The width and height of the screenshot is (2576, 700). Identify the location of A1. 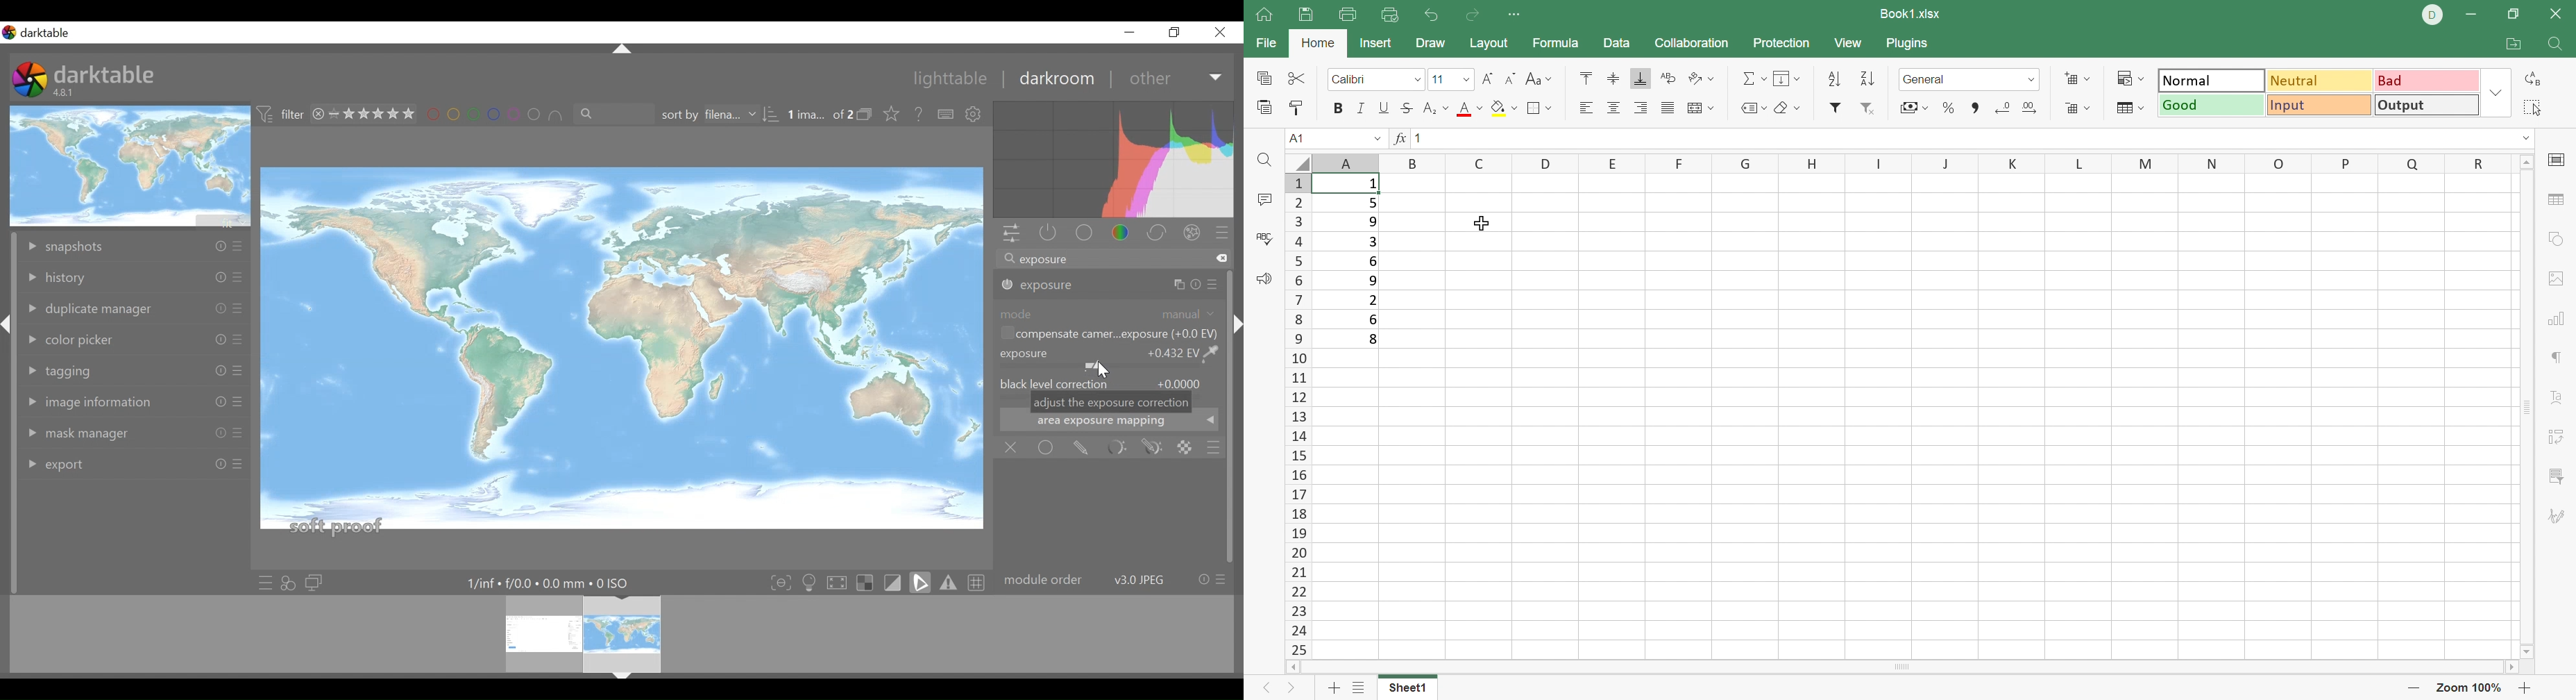
(1298, 138).